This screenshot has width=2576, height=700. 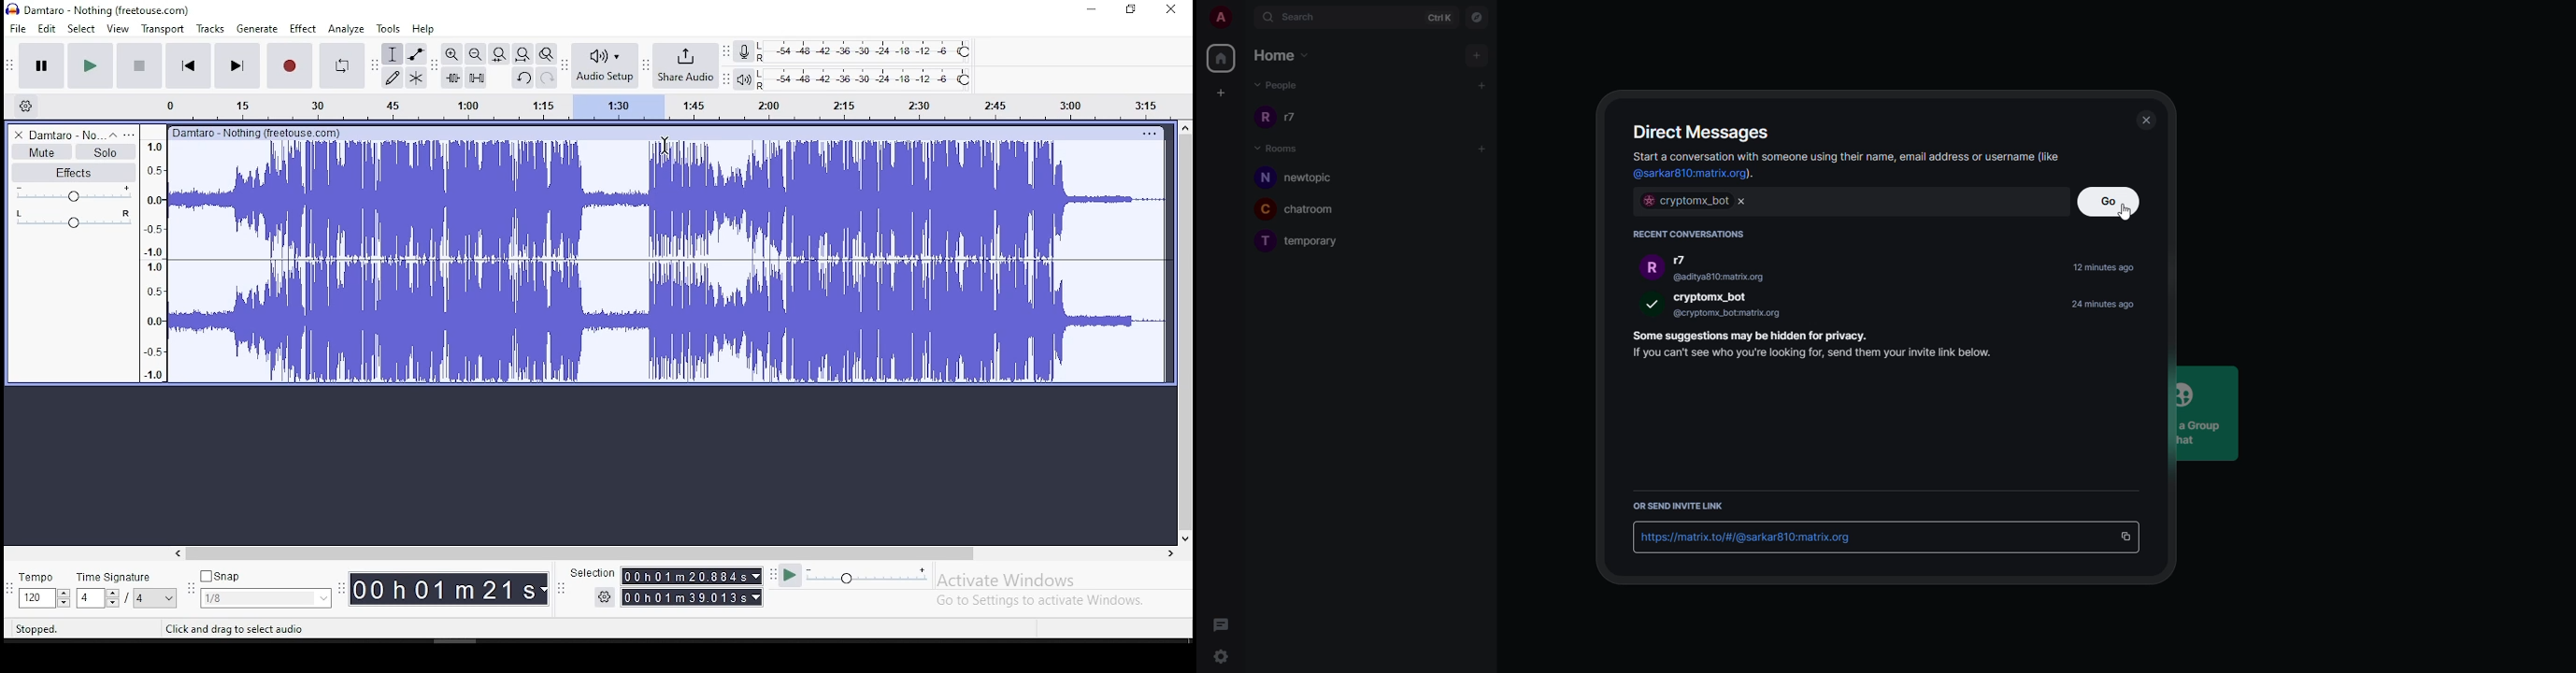 I want to click on stop, so click(x=138, y=64).